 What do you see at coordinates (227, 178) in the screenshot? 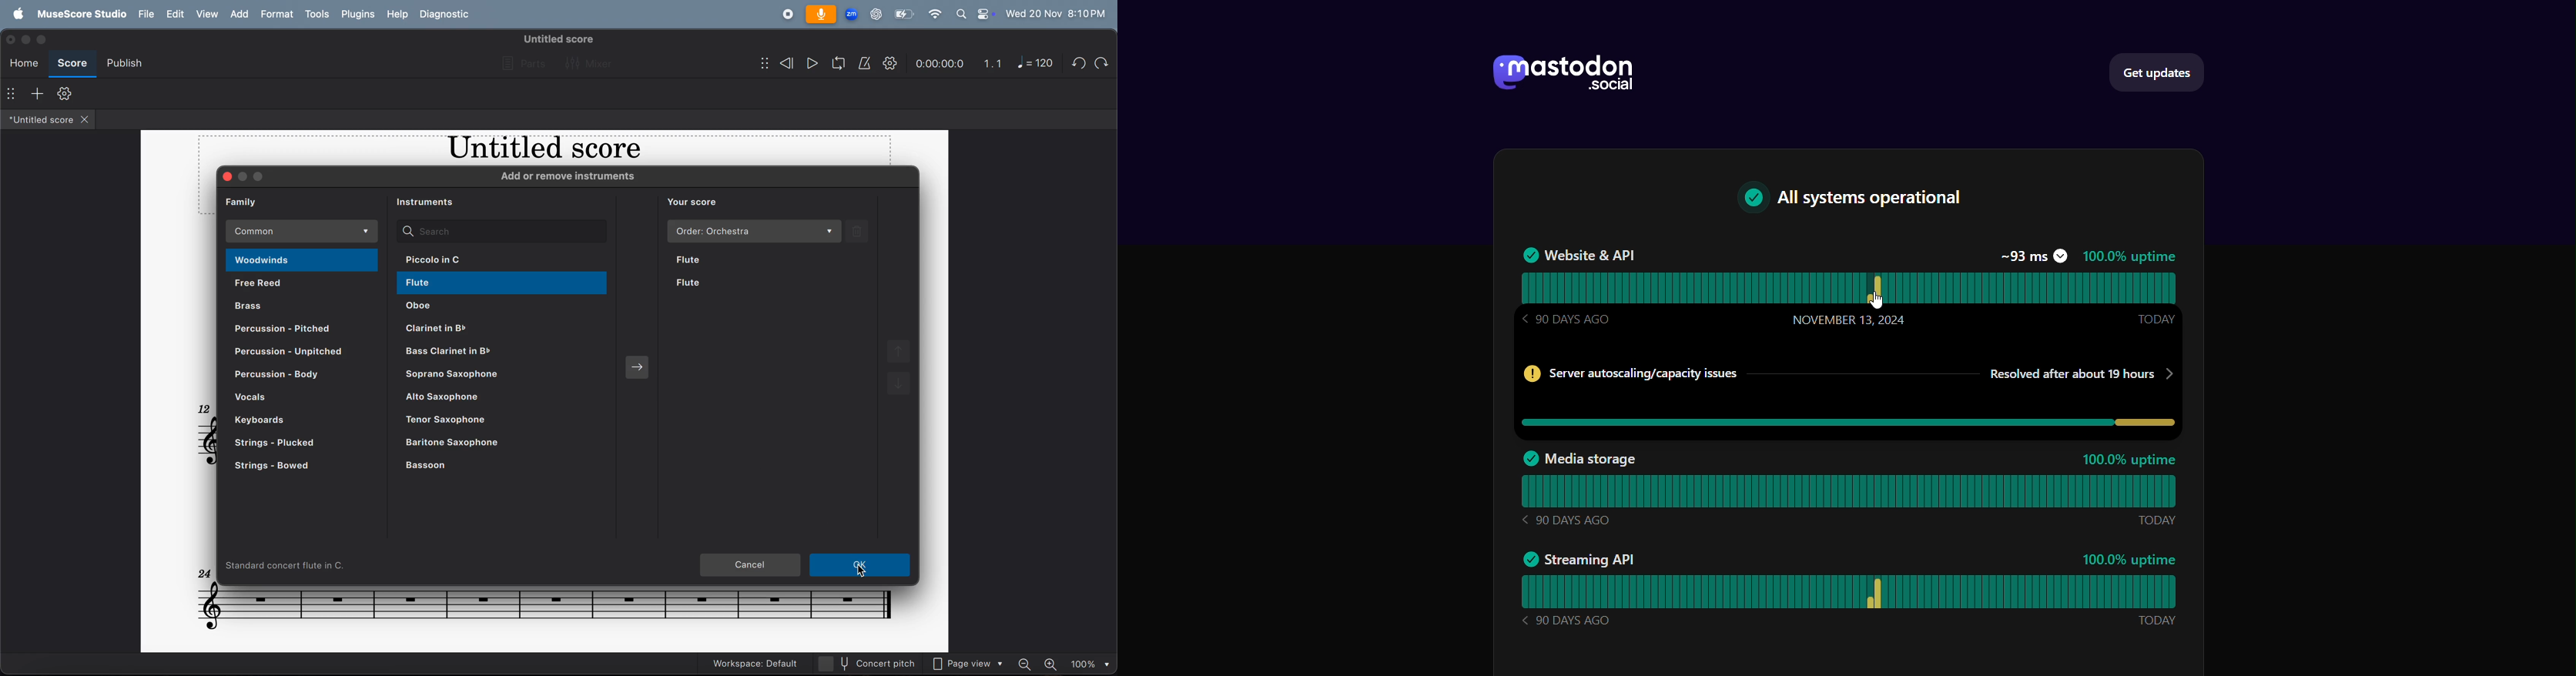
I see `close` at bounding box center [227, 178].